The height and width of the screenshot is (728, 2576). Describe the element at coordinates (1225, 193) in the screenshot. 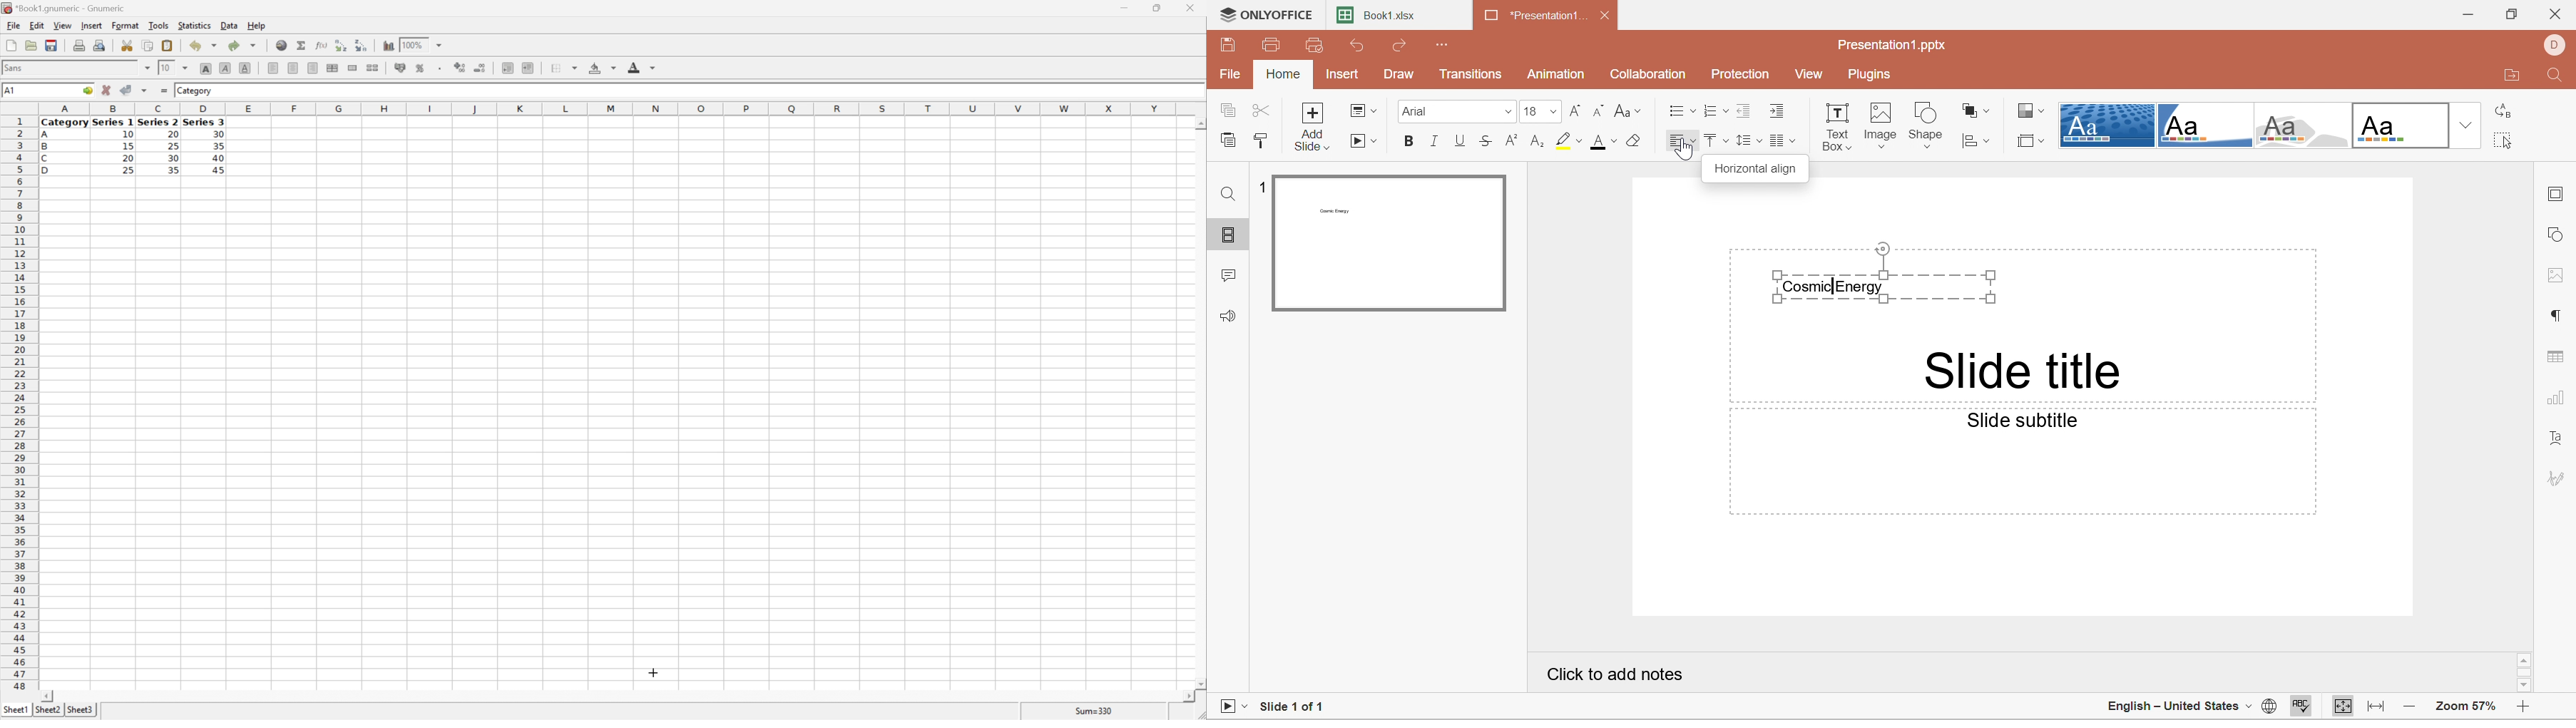

I see `Find` at that location.